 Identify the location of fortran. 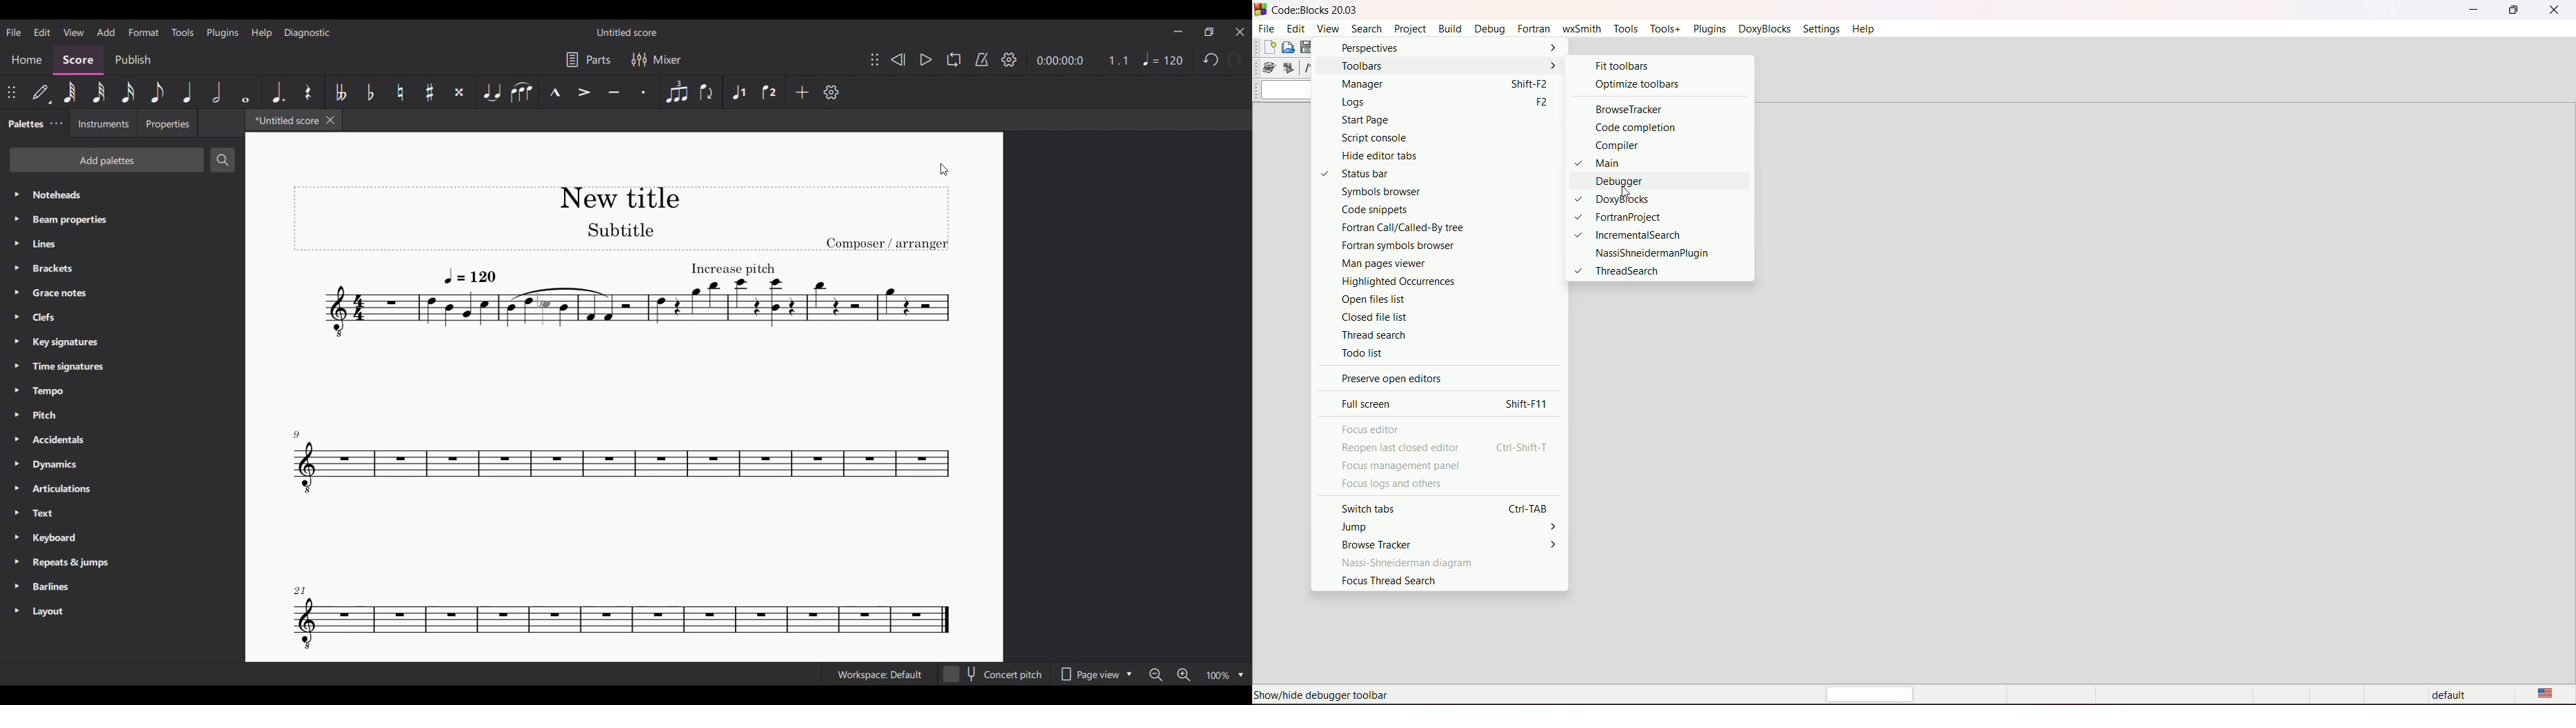
(1533, 29).